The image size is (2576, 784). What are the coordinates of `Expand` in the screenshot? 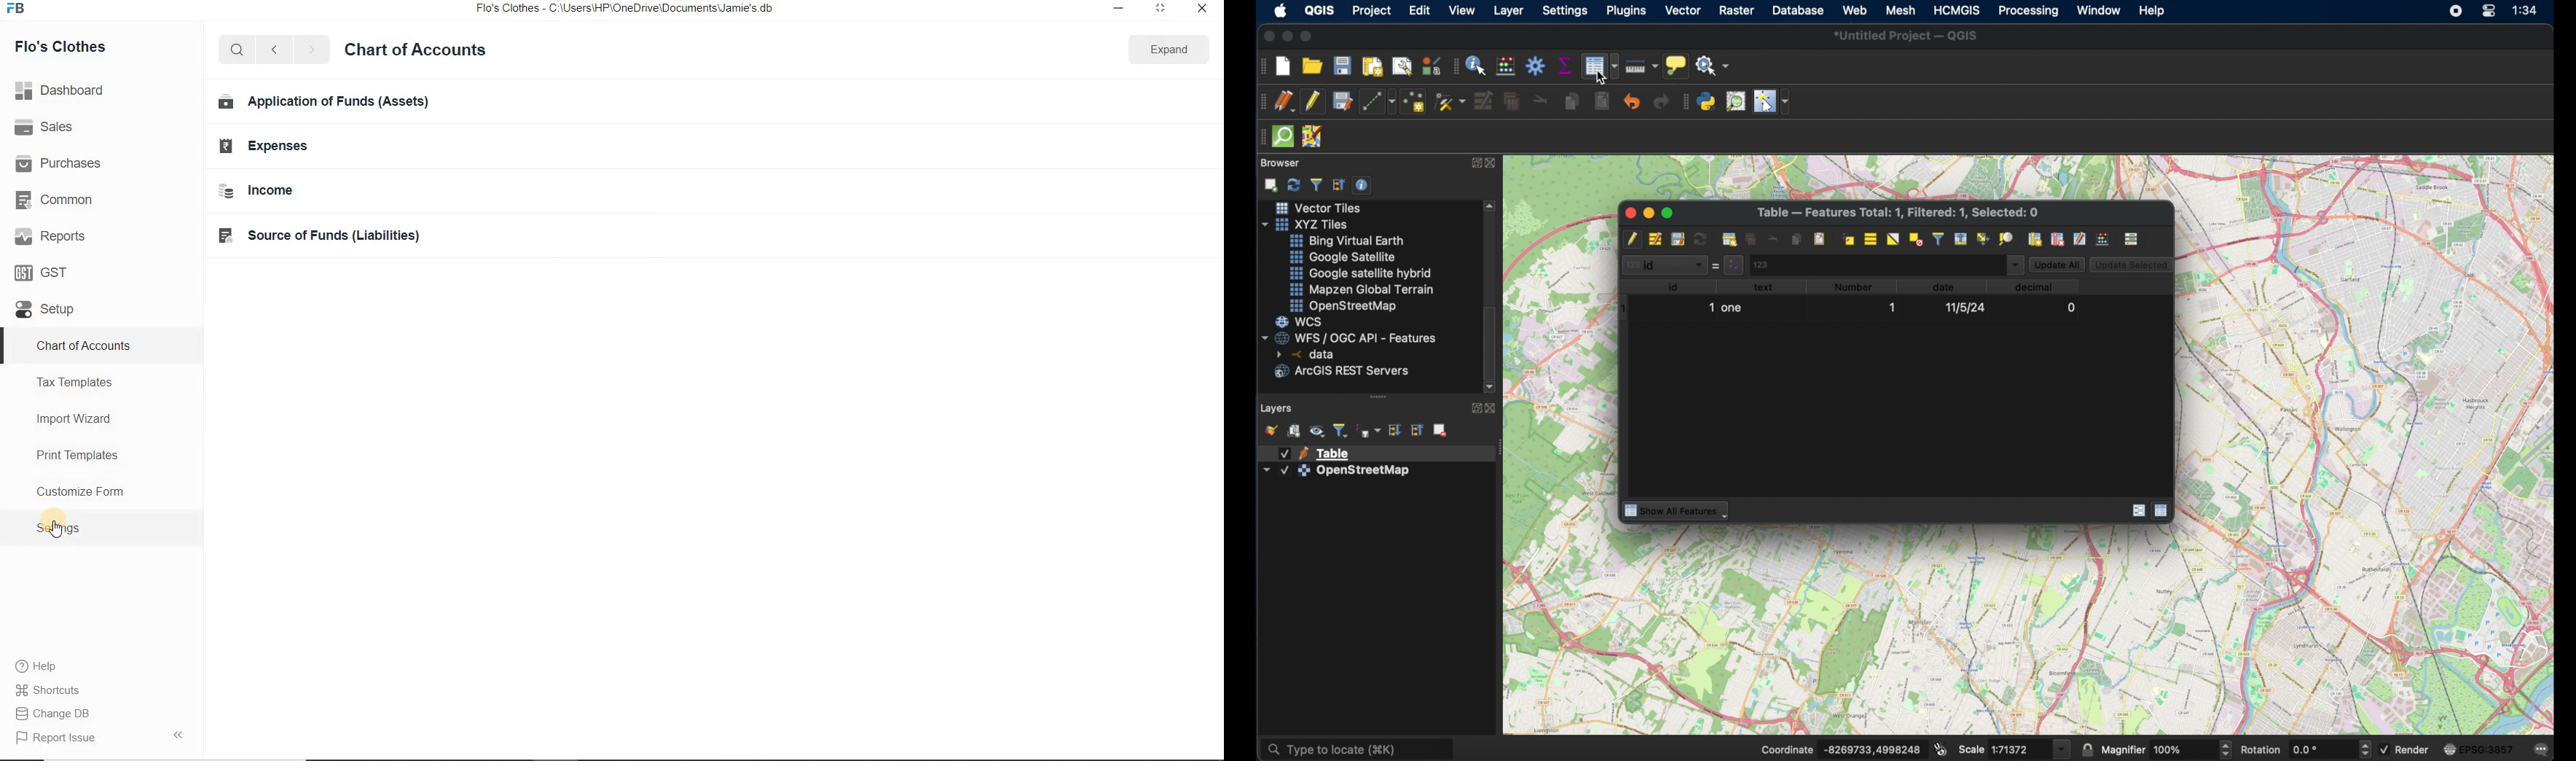 It's located at (1166, 48).